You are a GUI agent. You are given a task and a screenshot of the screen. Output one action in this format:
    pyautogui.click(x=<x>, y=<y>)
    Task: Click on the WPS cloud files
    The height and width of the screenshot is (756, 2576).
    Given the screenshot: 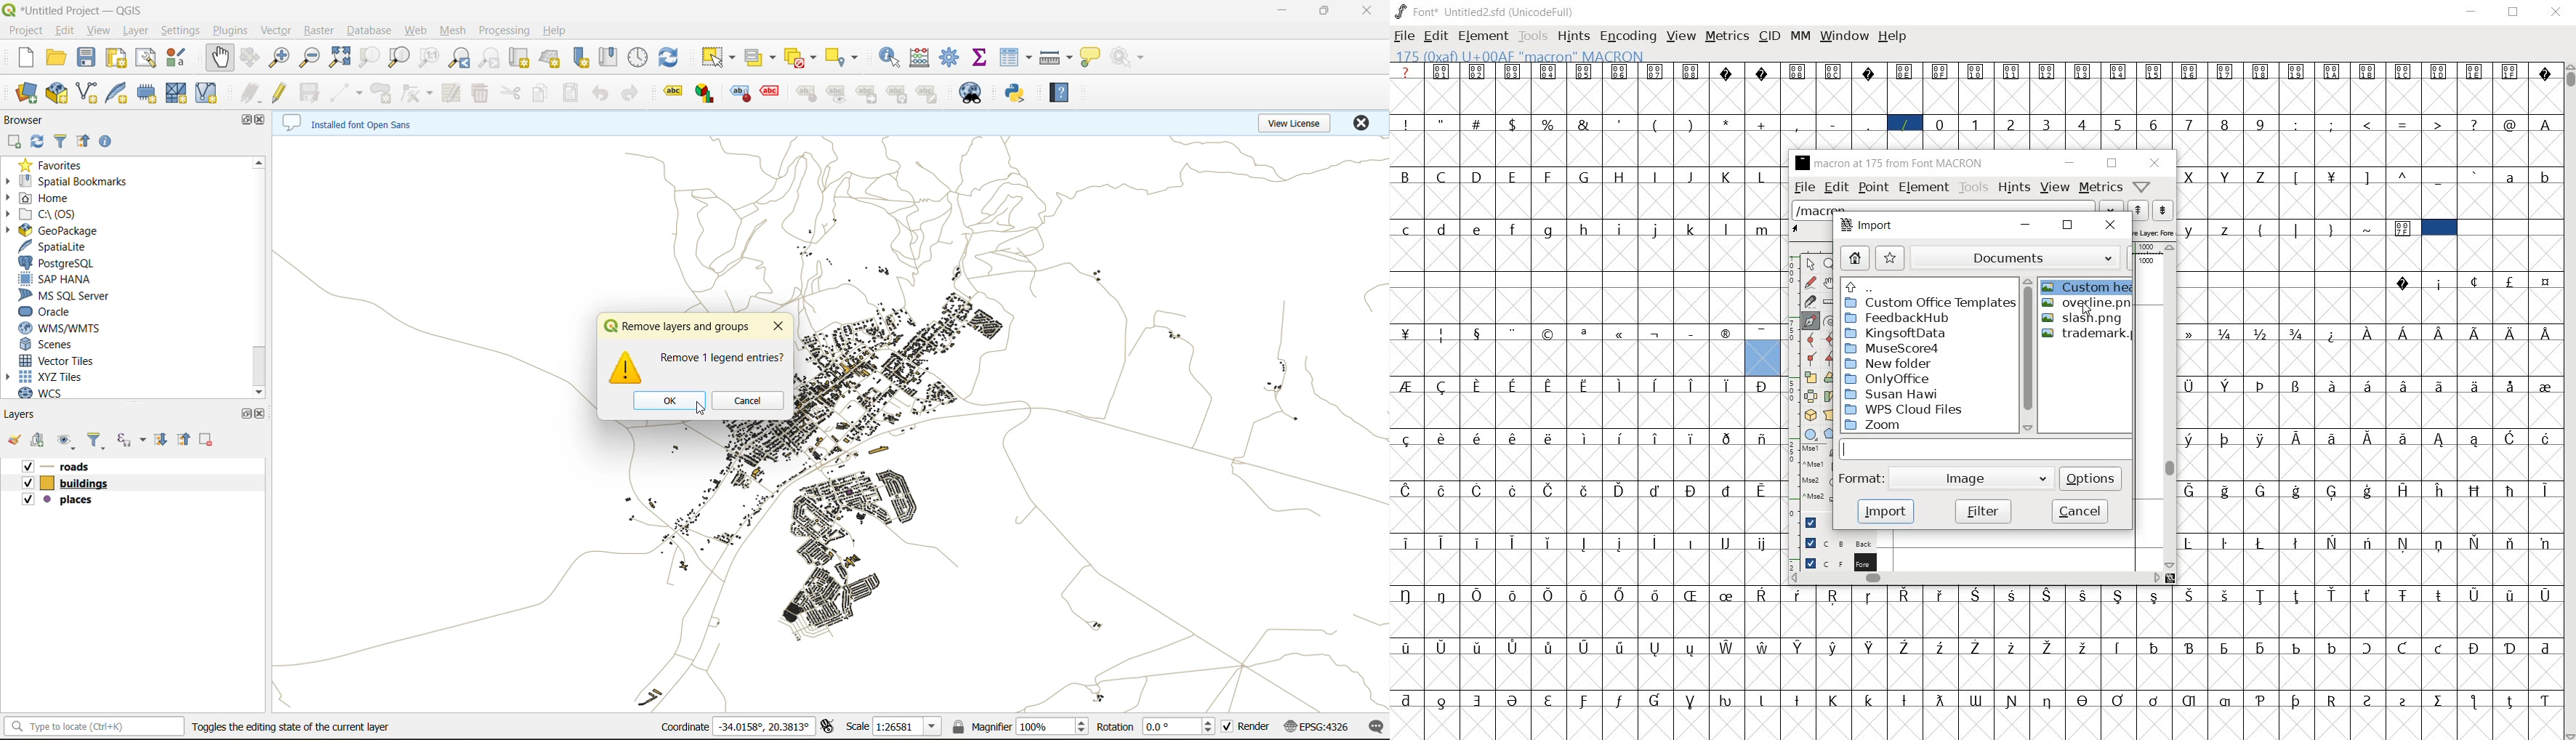 What is the action you would take?
    pyautogui.click(x=1922, y=410)
    